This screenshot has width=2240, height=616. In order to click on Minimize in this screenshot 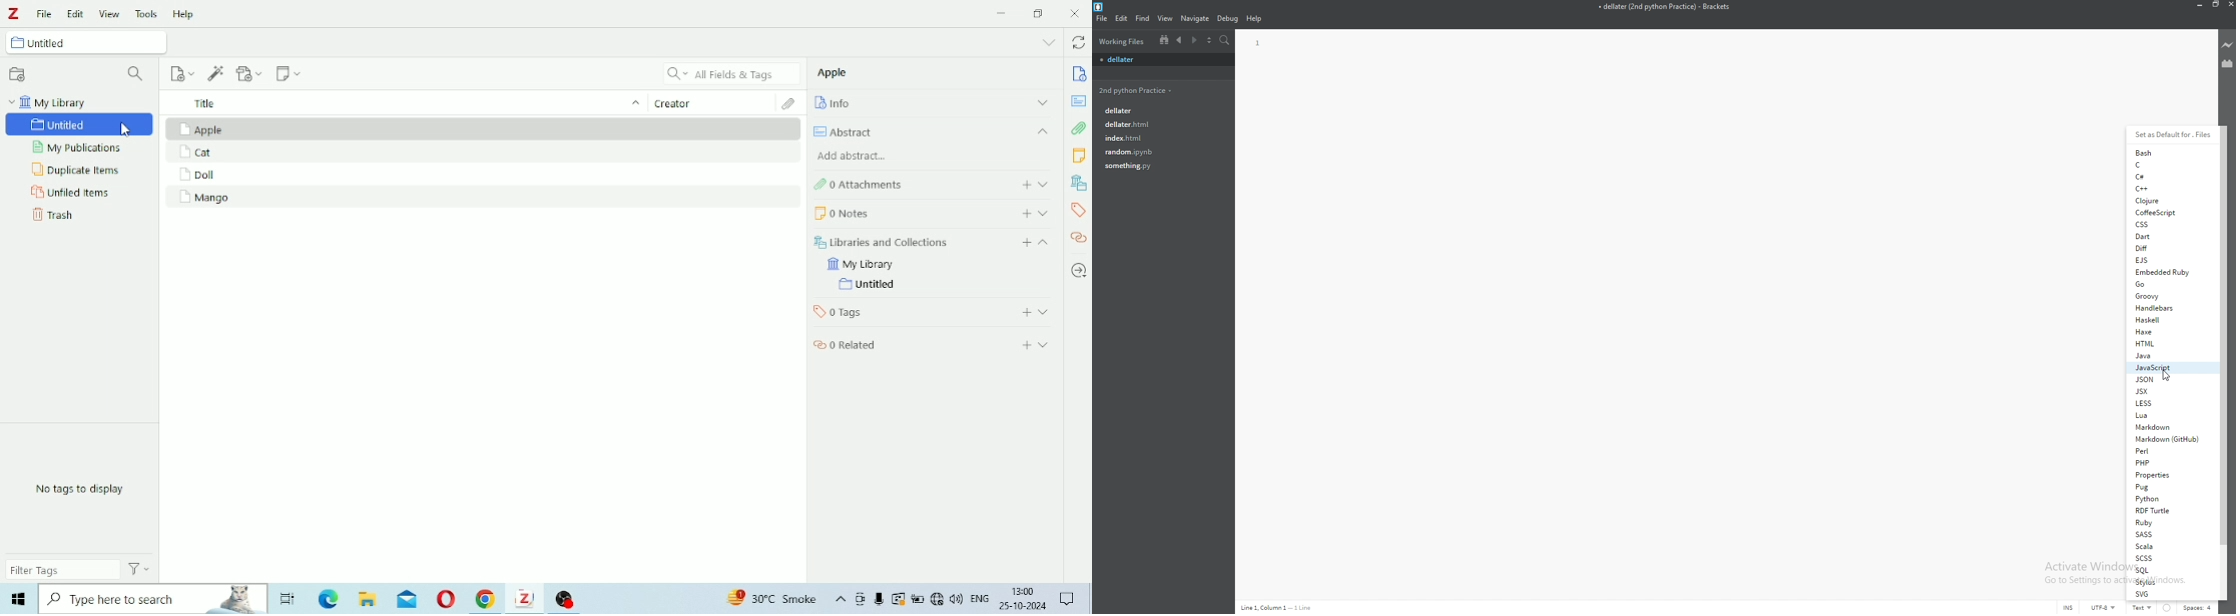, I will do `click(1001, 14)`.